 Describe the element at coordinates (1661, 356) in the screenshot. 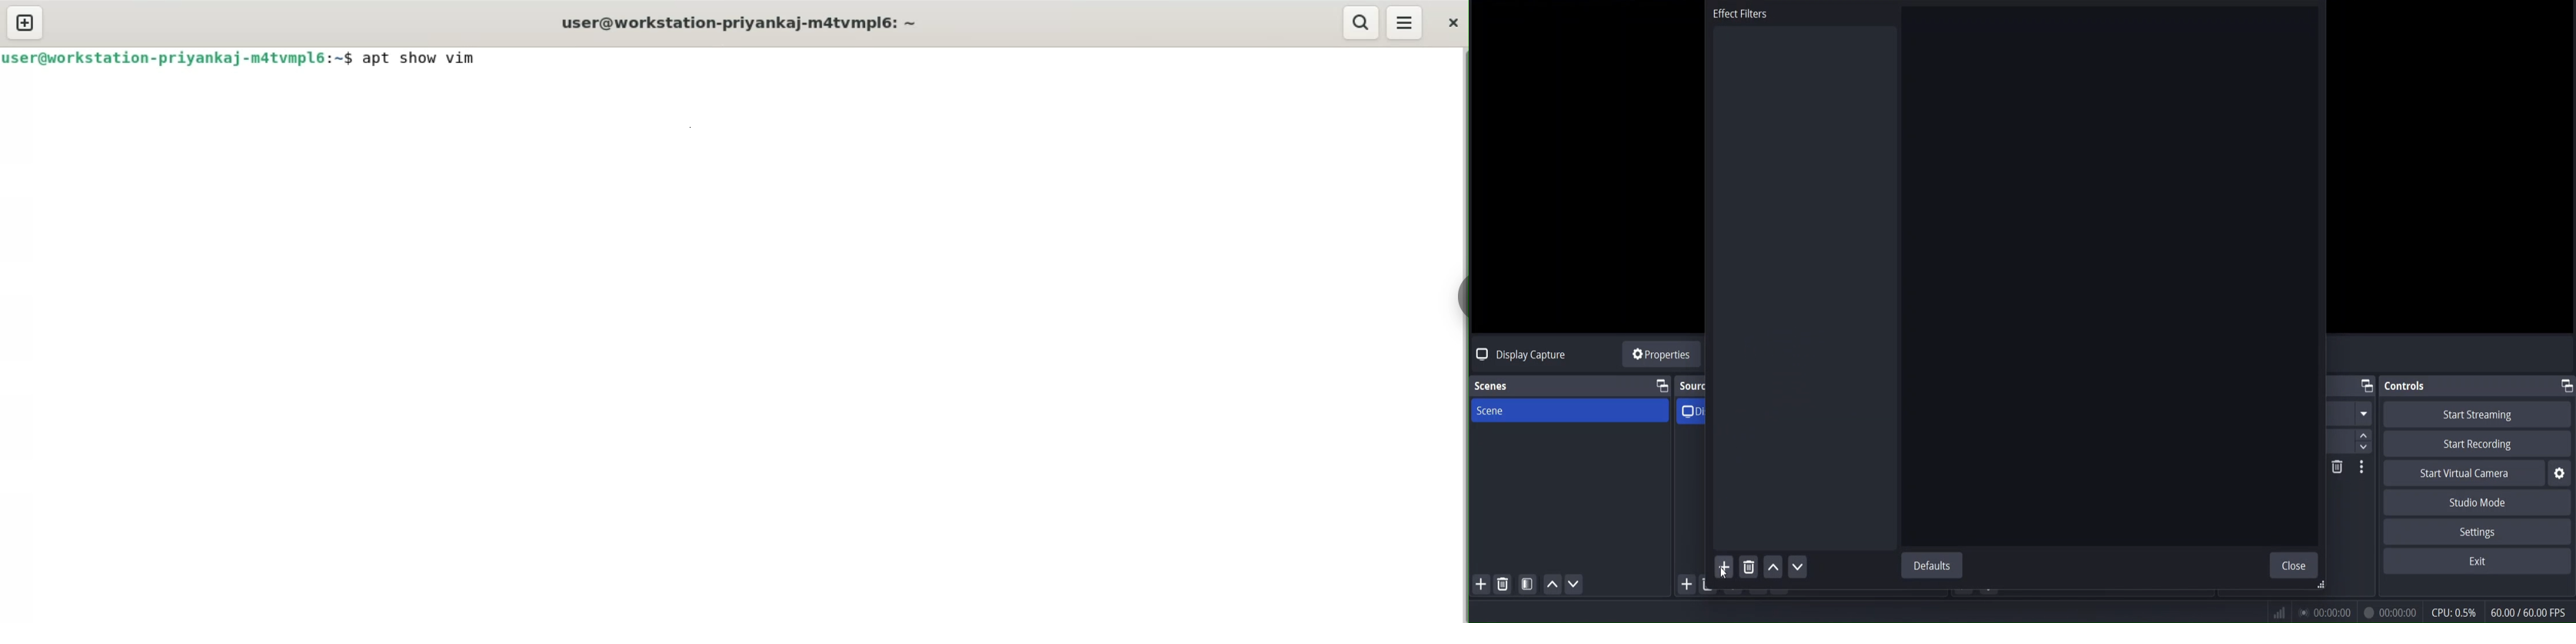

I see `source properties` at that location.